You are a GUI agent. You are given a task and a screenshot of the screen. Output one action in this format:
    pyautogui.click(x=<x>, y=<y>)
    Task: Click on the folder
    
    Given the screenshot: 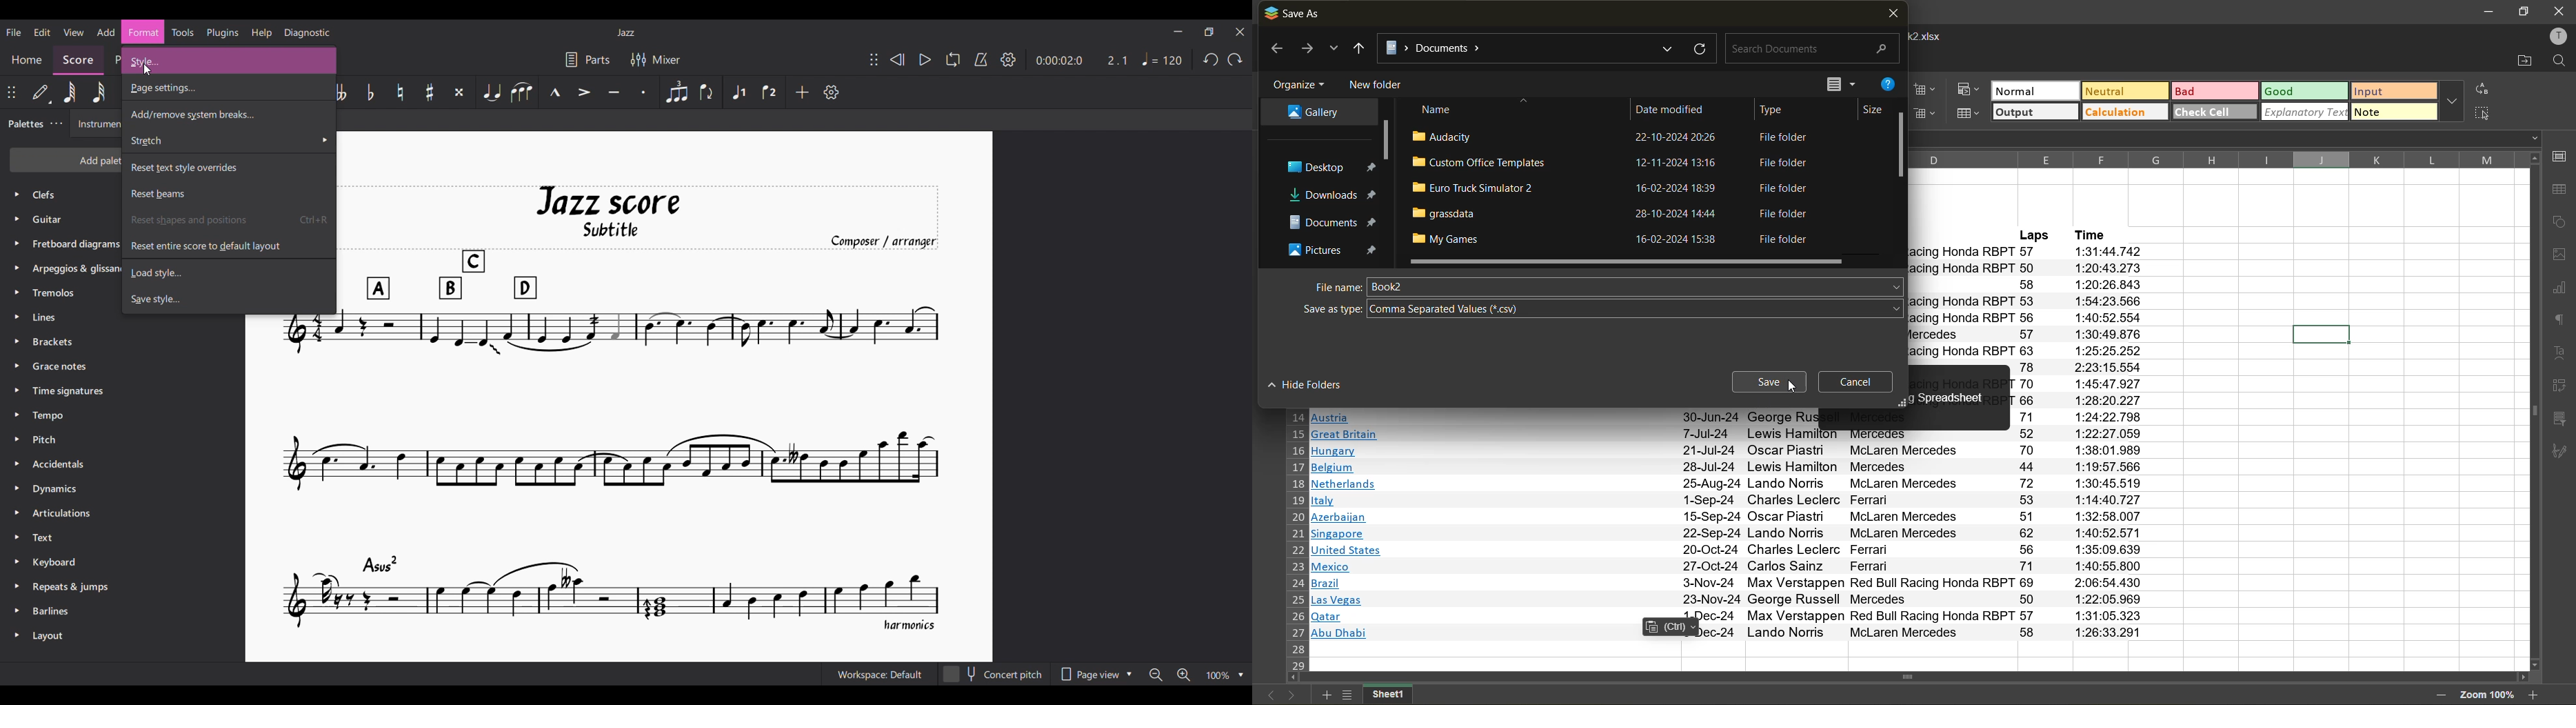 What is the action you would take?
    pyautogui.click(x=1310, y=113)
    